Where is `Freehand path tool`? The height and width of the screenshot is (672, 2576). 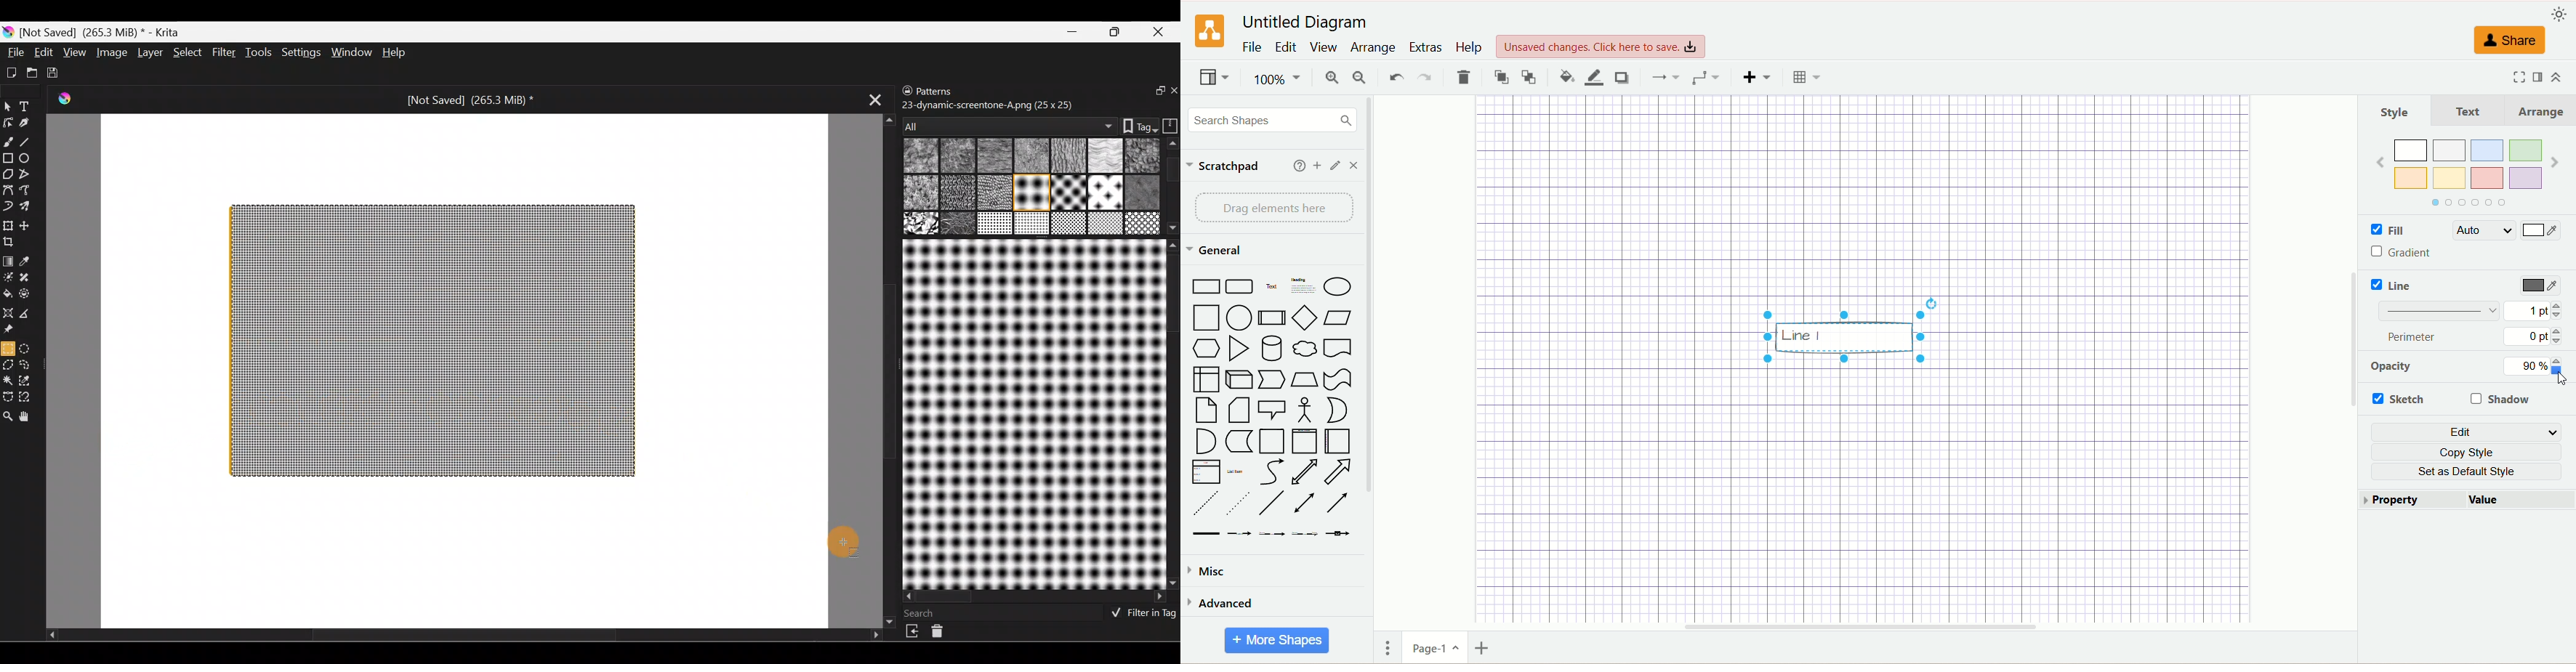
Freehand path tool is located at coordinates (27, 190).